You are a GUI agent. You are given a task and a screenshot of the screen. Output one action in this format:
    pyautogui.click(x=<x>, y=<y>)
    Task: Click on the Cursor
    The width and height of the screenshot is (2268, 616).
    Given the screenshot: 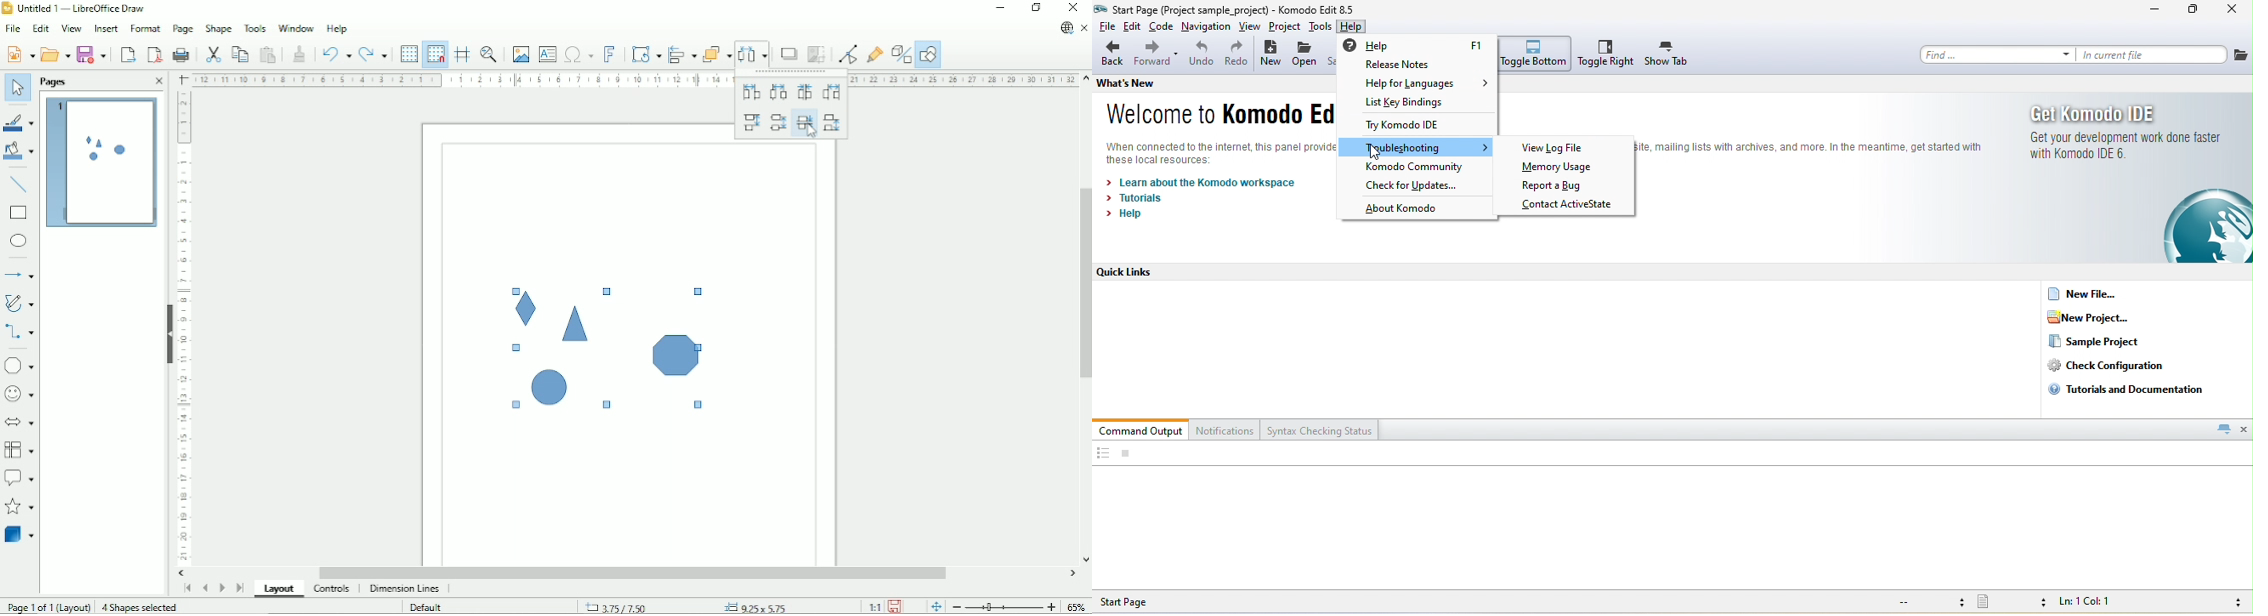 What is the action you would take?
    pyautogui.click(x=810, y=131)
    